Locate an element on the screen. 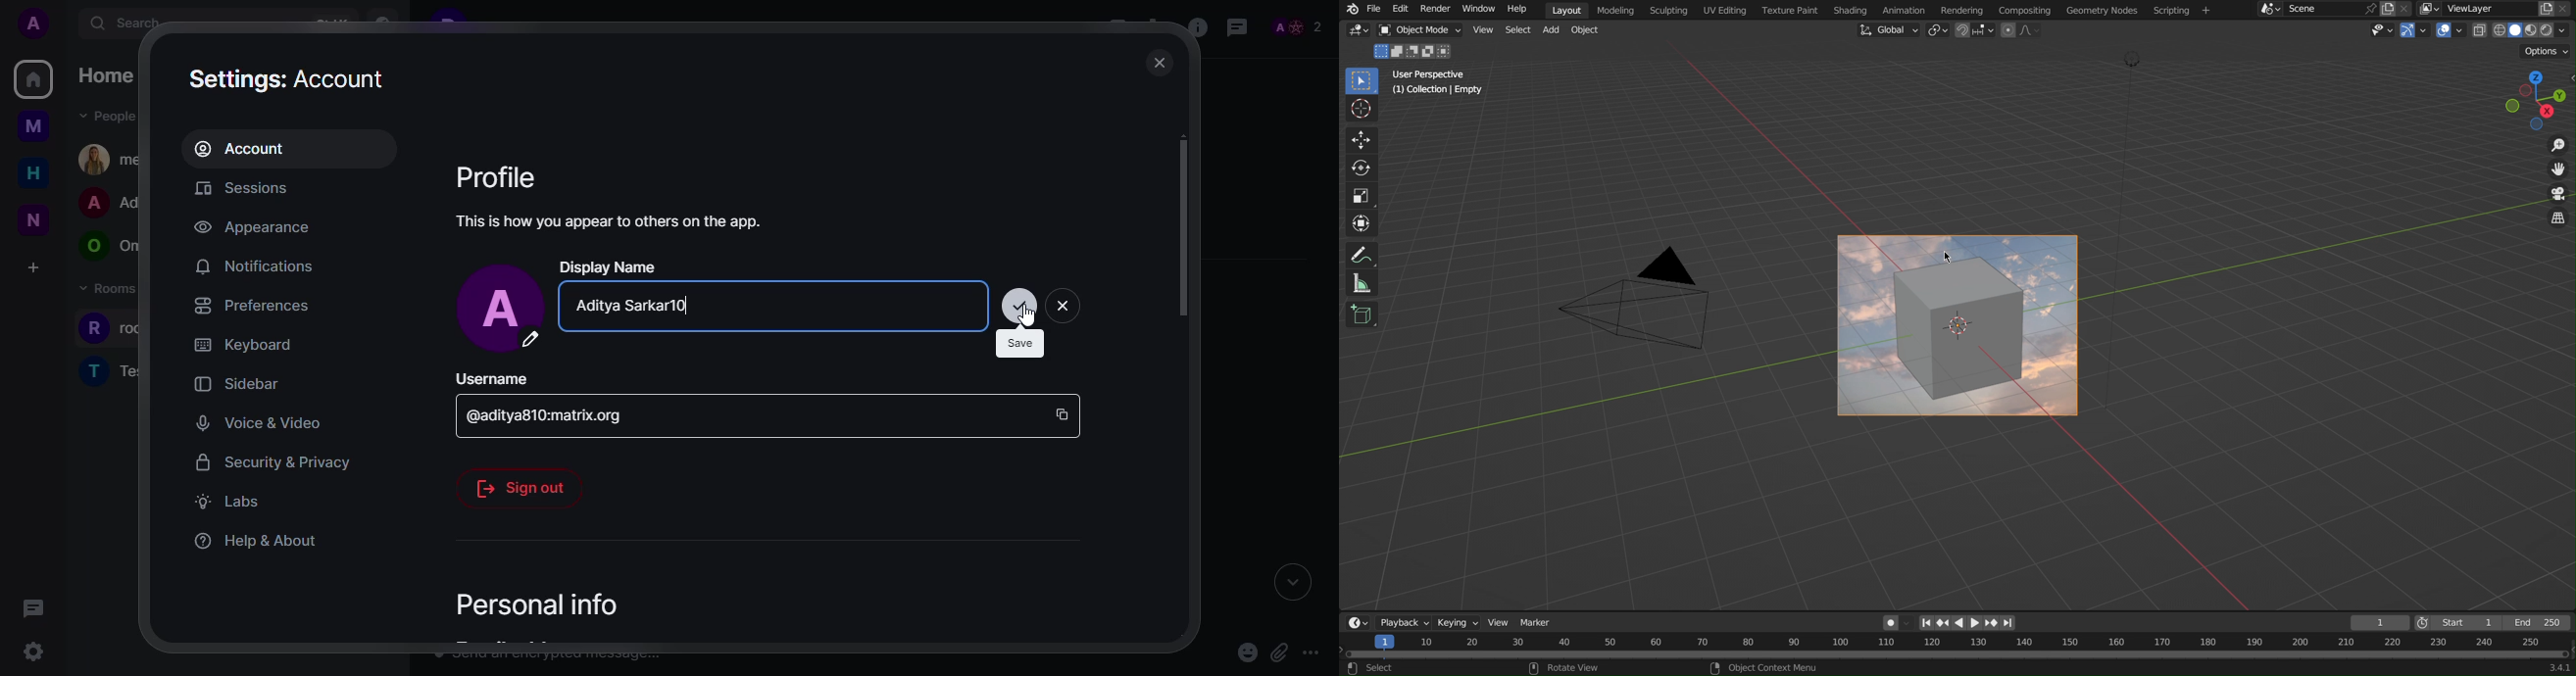  Rendering is located at coordinates (1962, 8).